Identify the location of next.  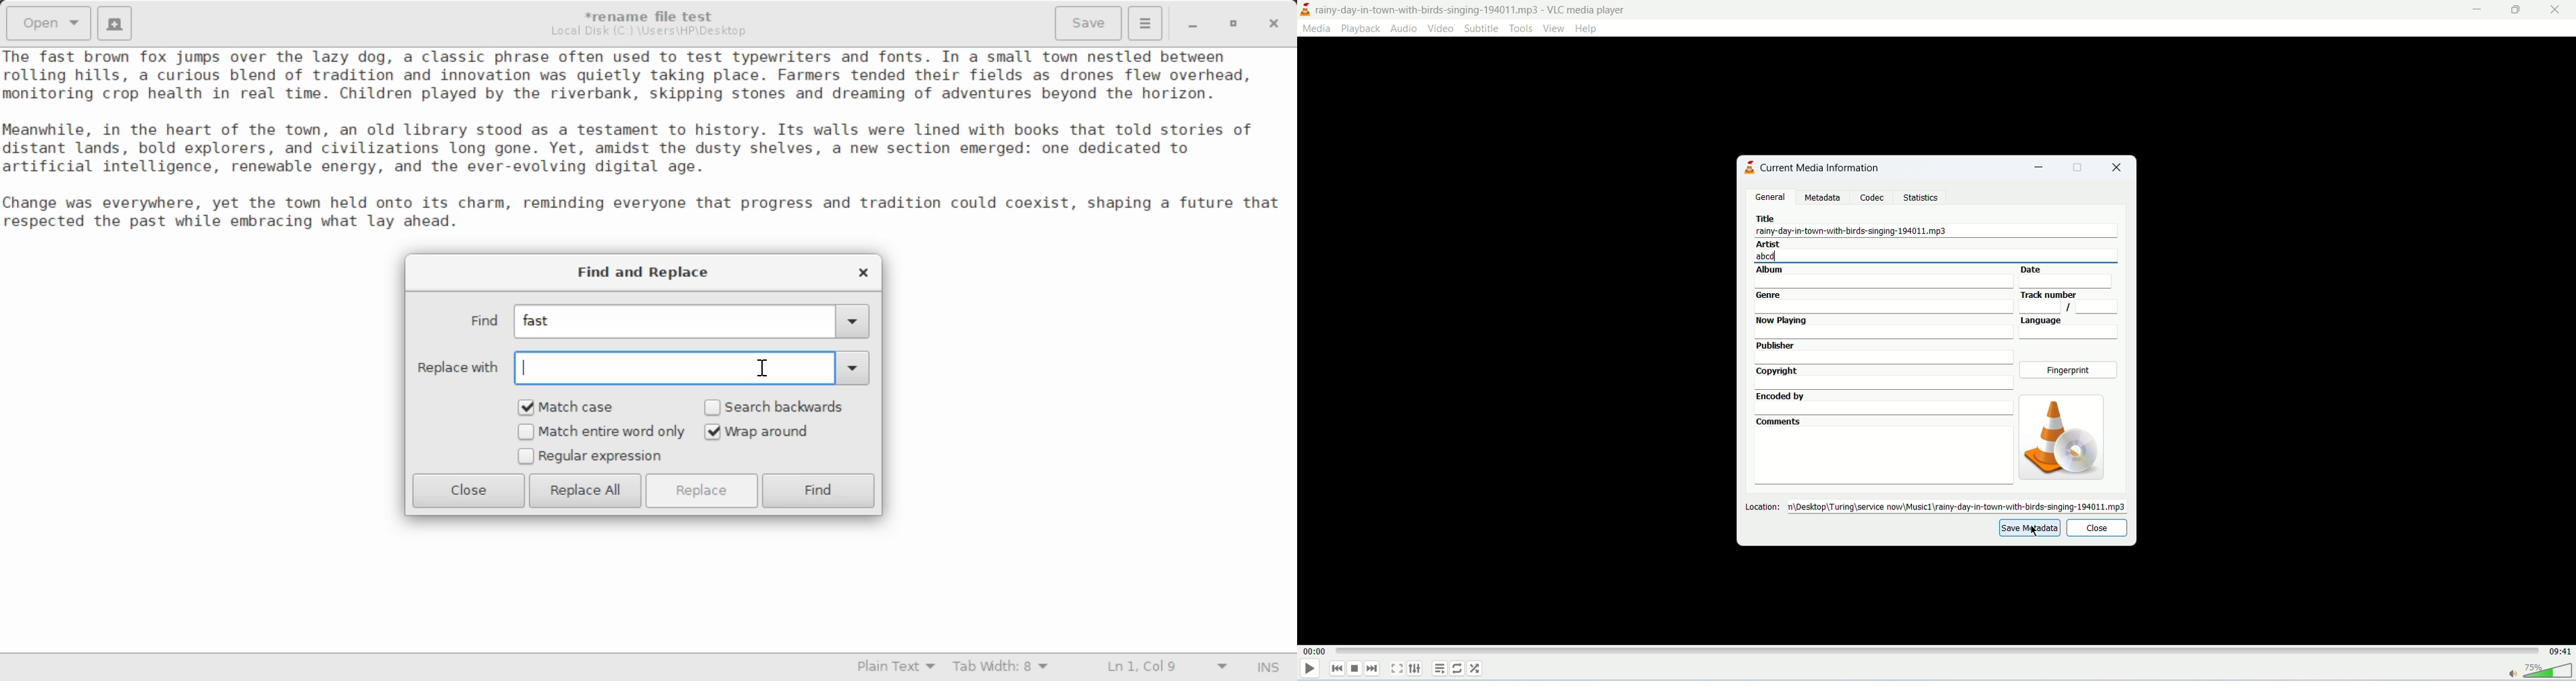
(1376, 667).